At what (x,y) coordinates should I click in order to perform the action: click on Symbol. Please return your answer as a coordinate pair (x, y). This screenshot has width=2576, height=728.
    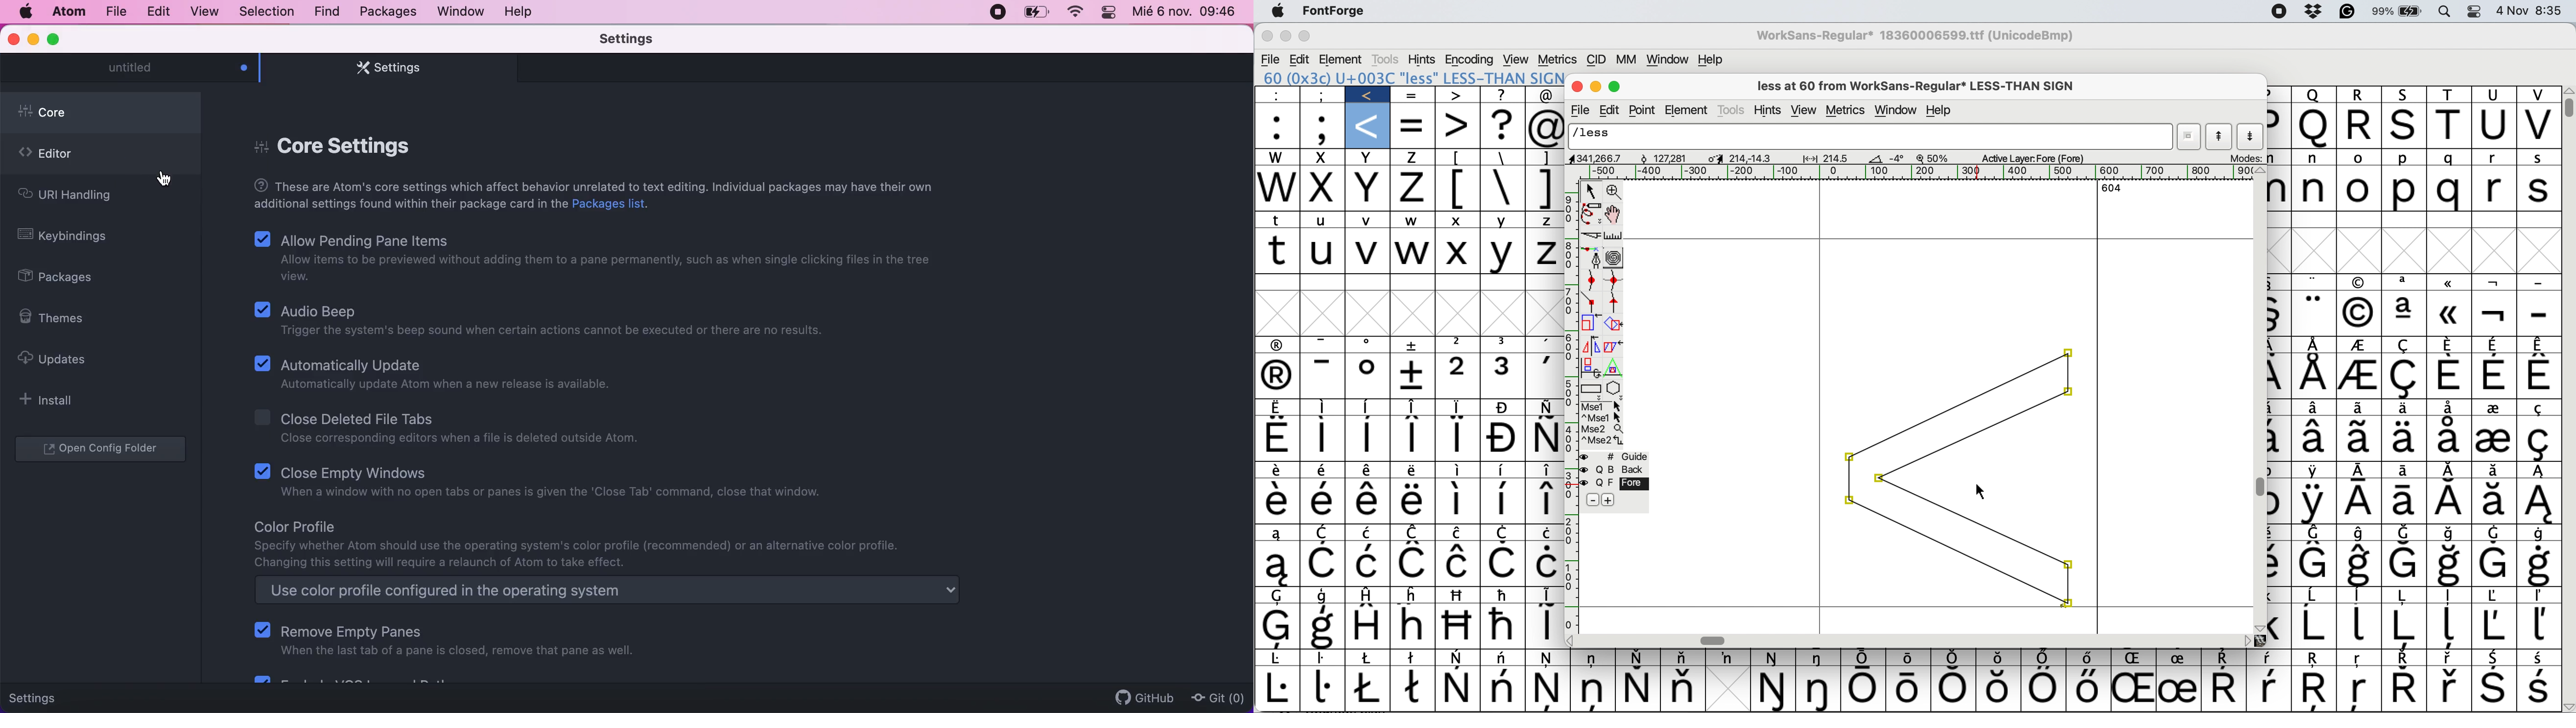
    Looking at the image, I should click on (1323, 470).